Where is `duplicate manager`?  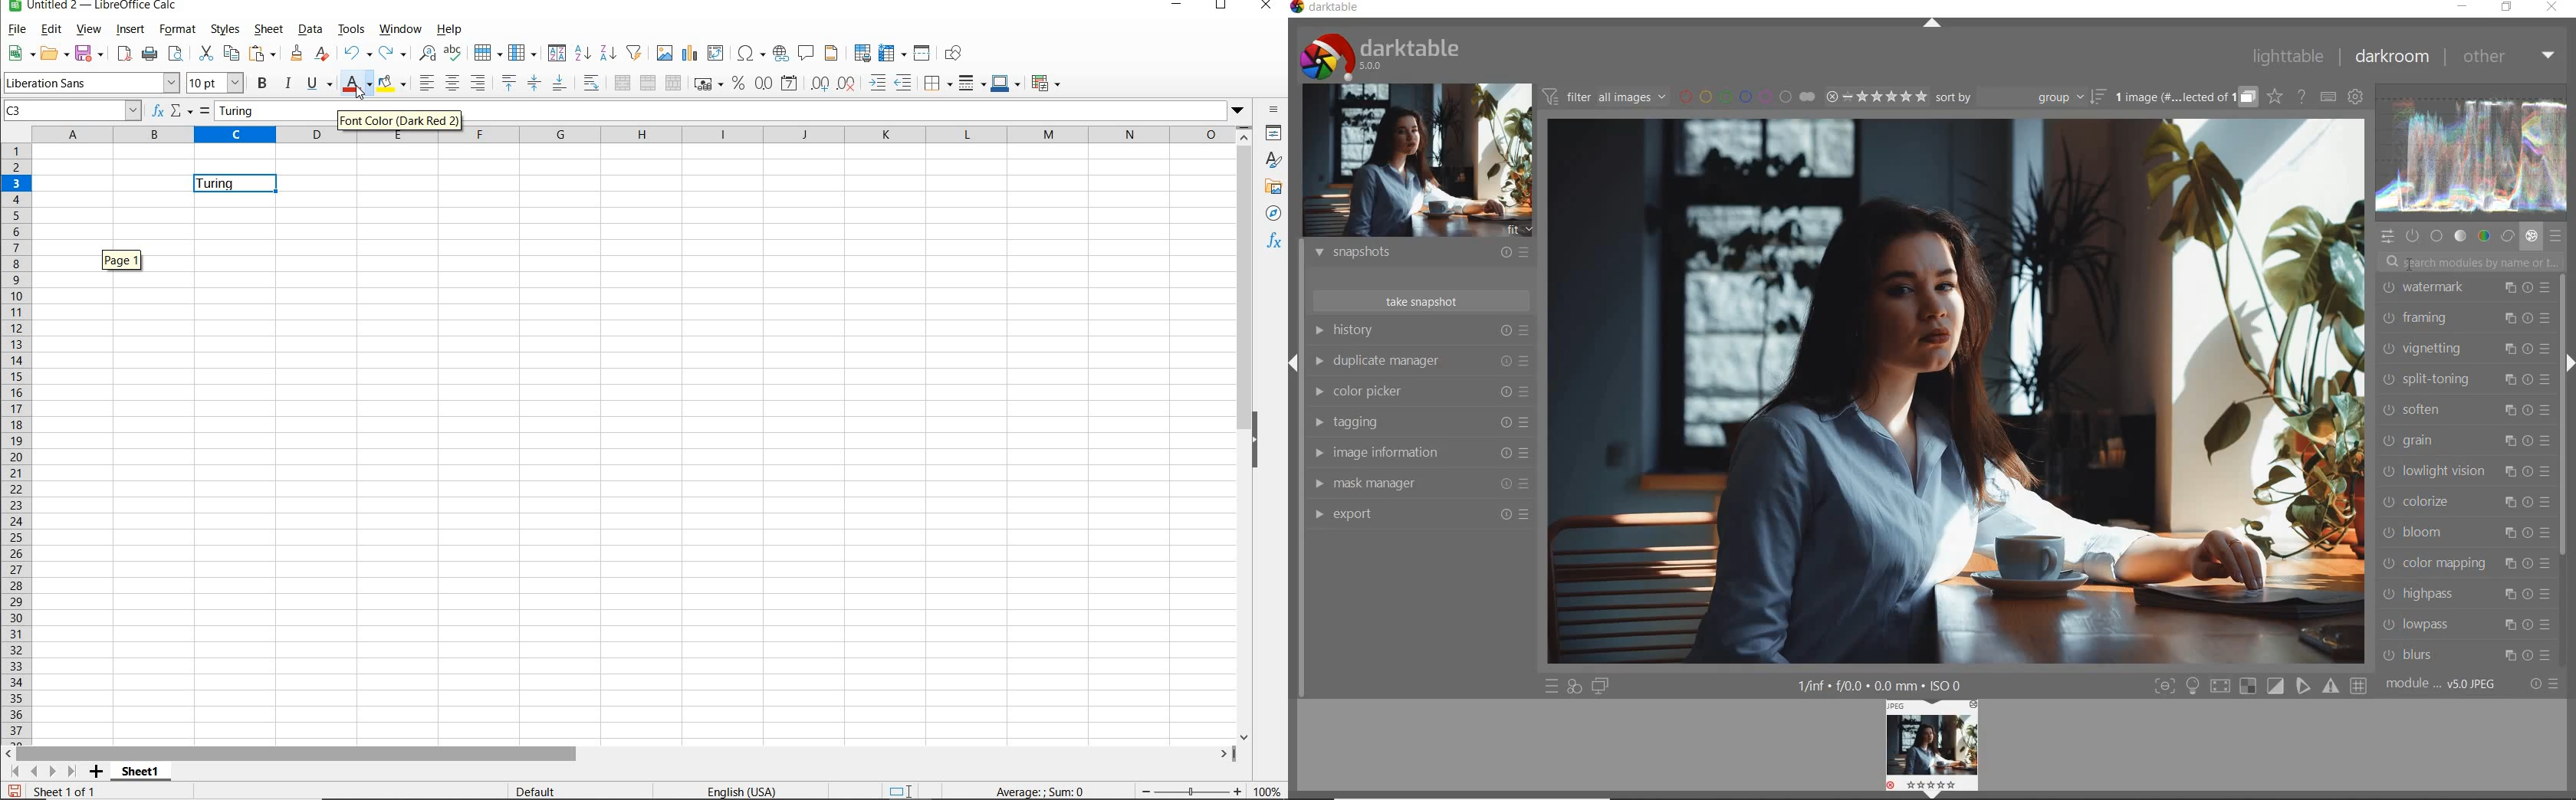 duplicate manager is located at coordinates (1421, 362).